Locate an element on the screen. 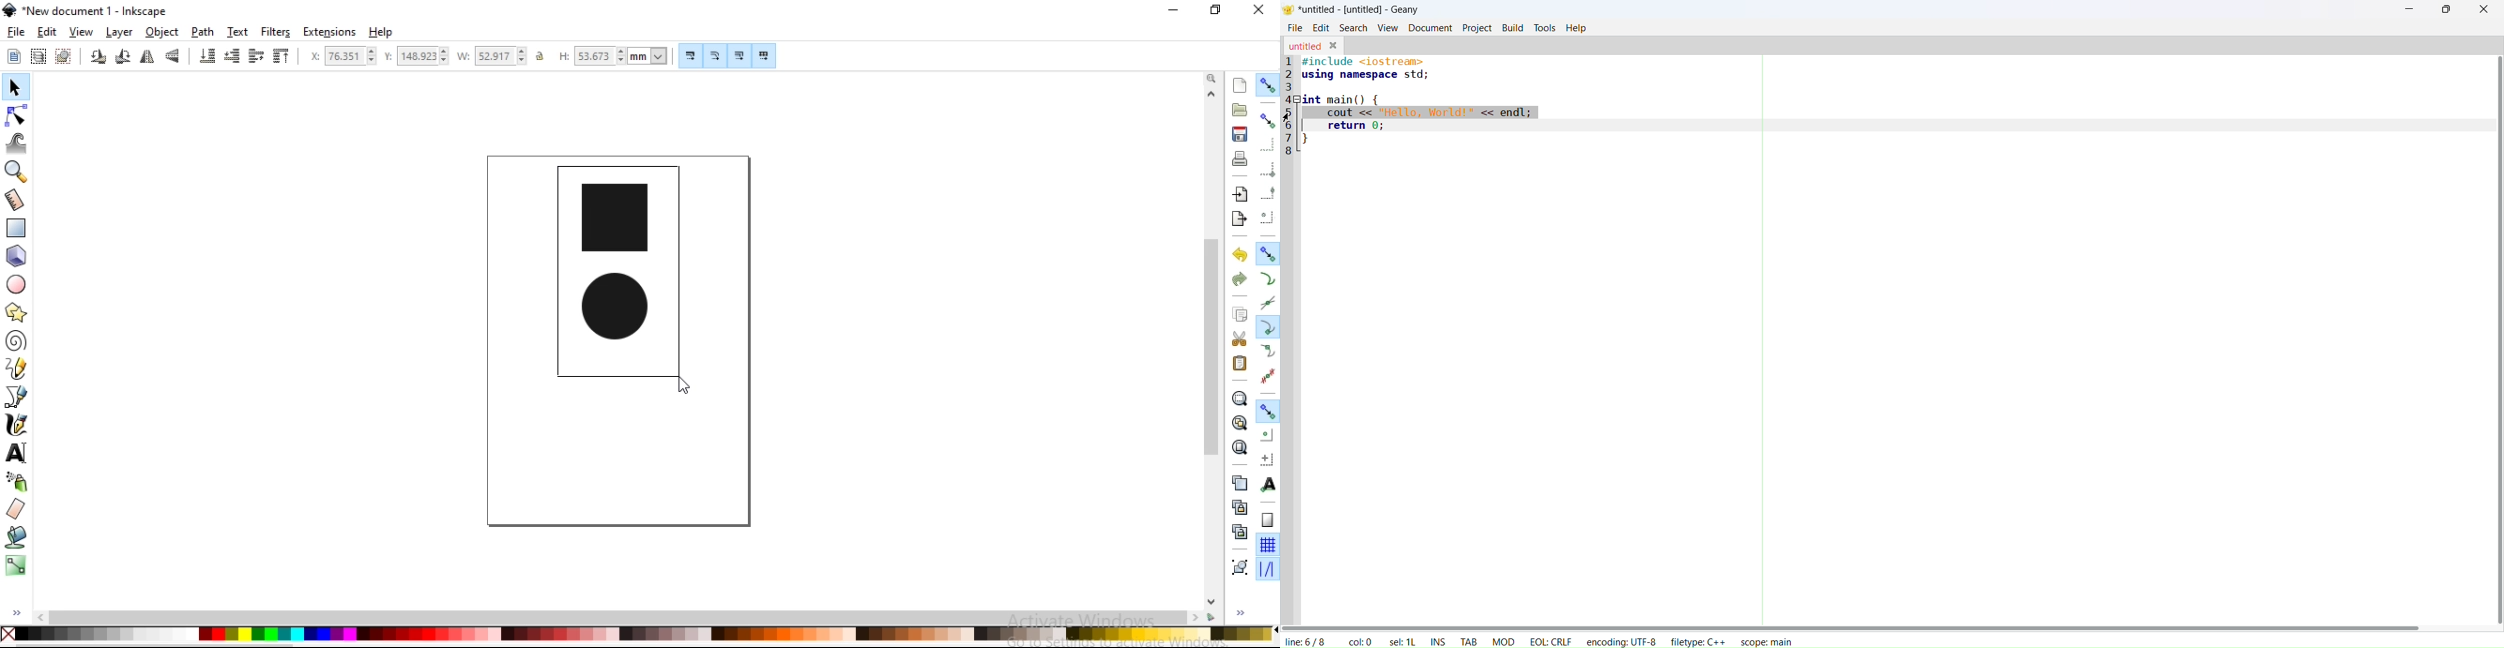 Image resolution: width=2520 pixels, height=672 pixels. move gradients along with objects is located at coordinates (738, 56).